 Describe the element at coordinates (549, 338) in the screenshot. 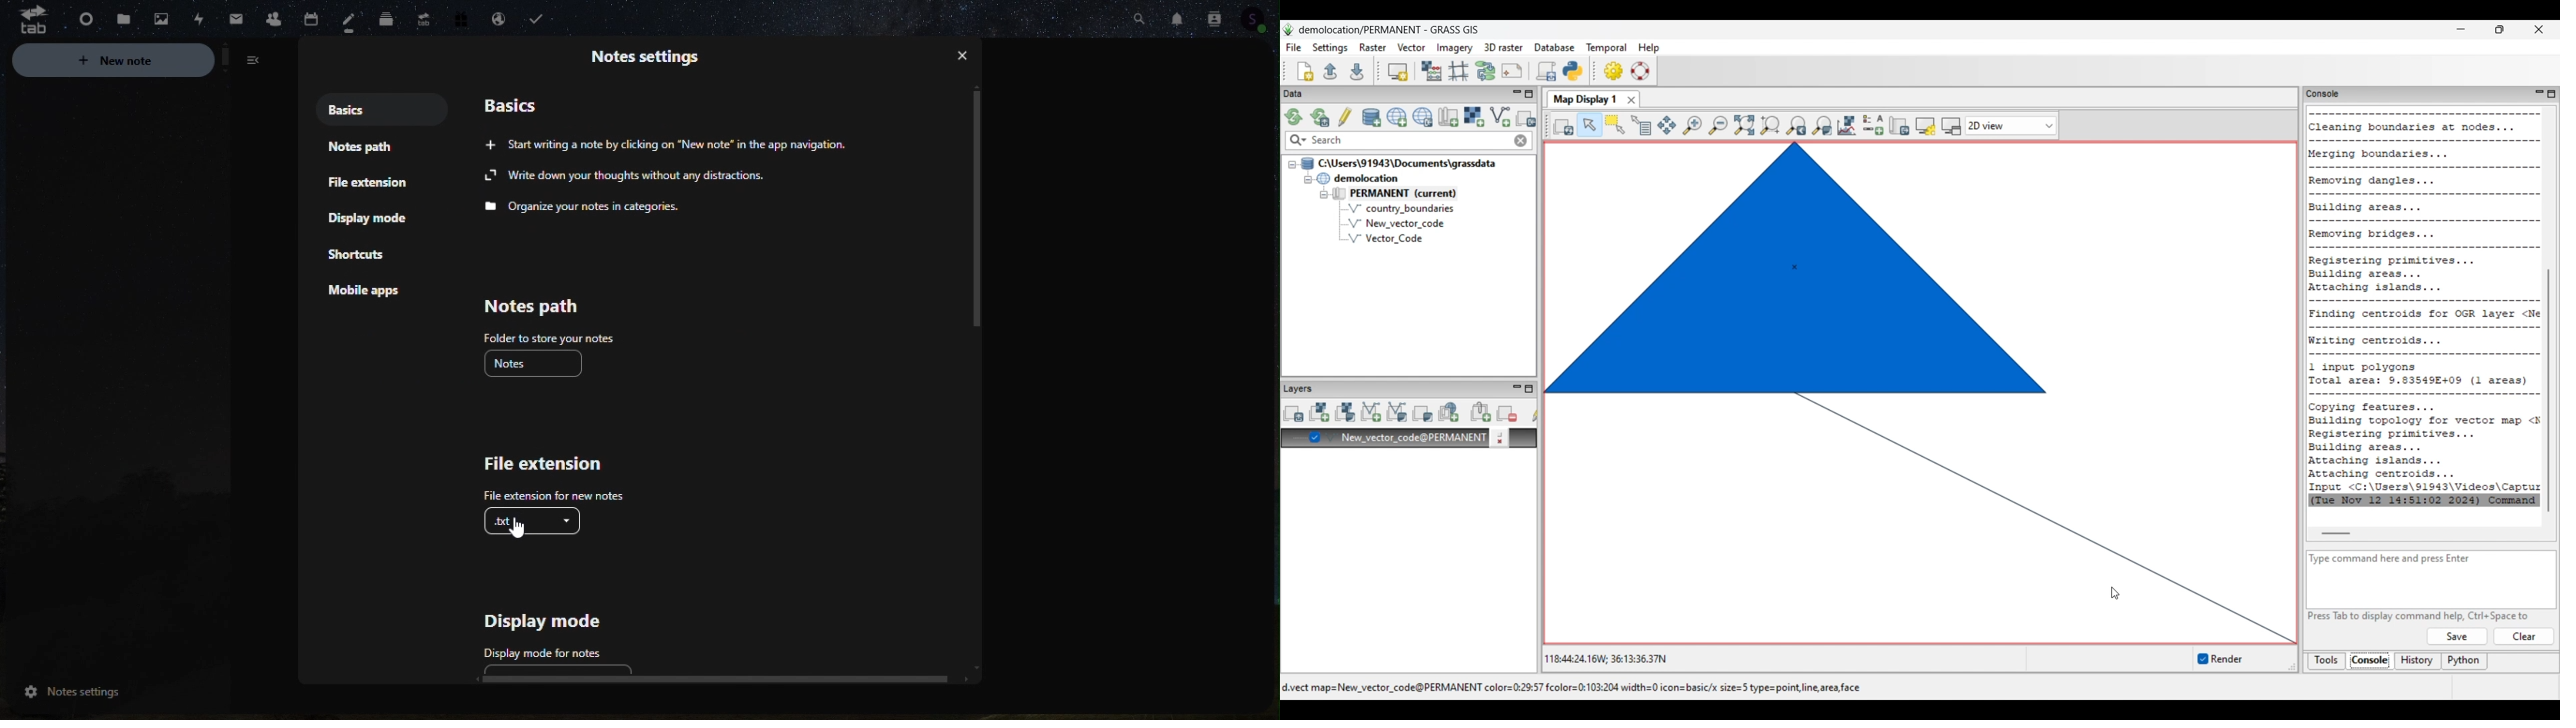

I see `folder to store your notes` at that location.